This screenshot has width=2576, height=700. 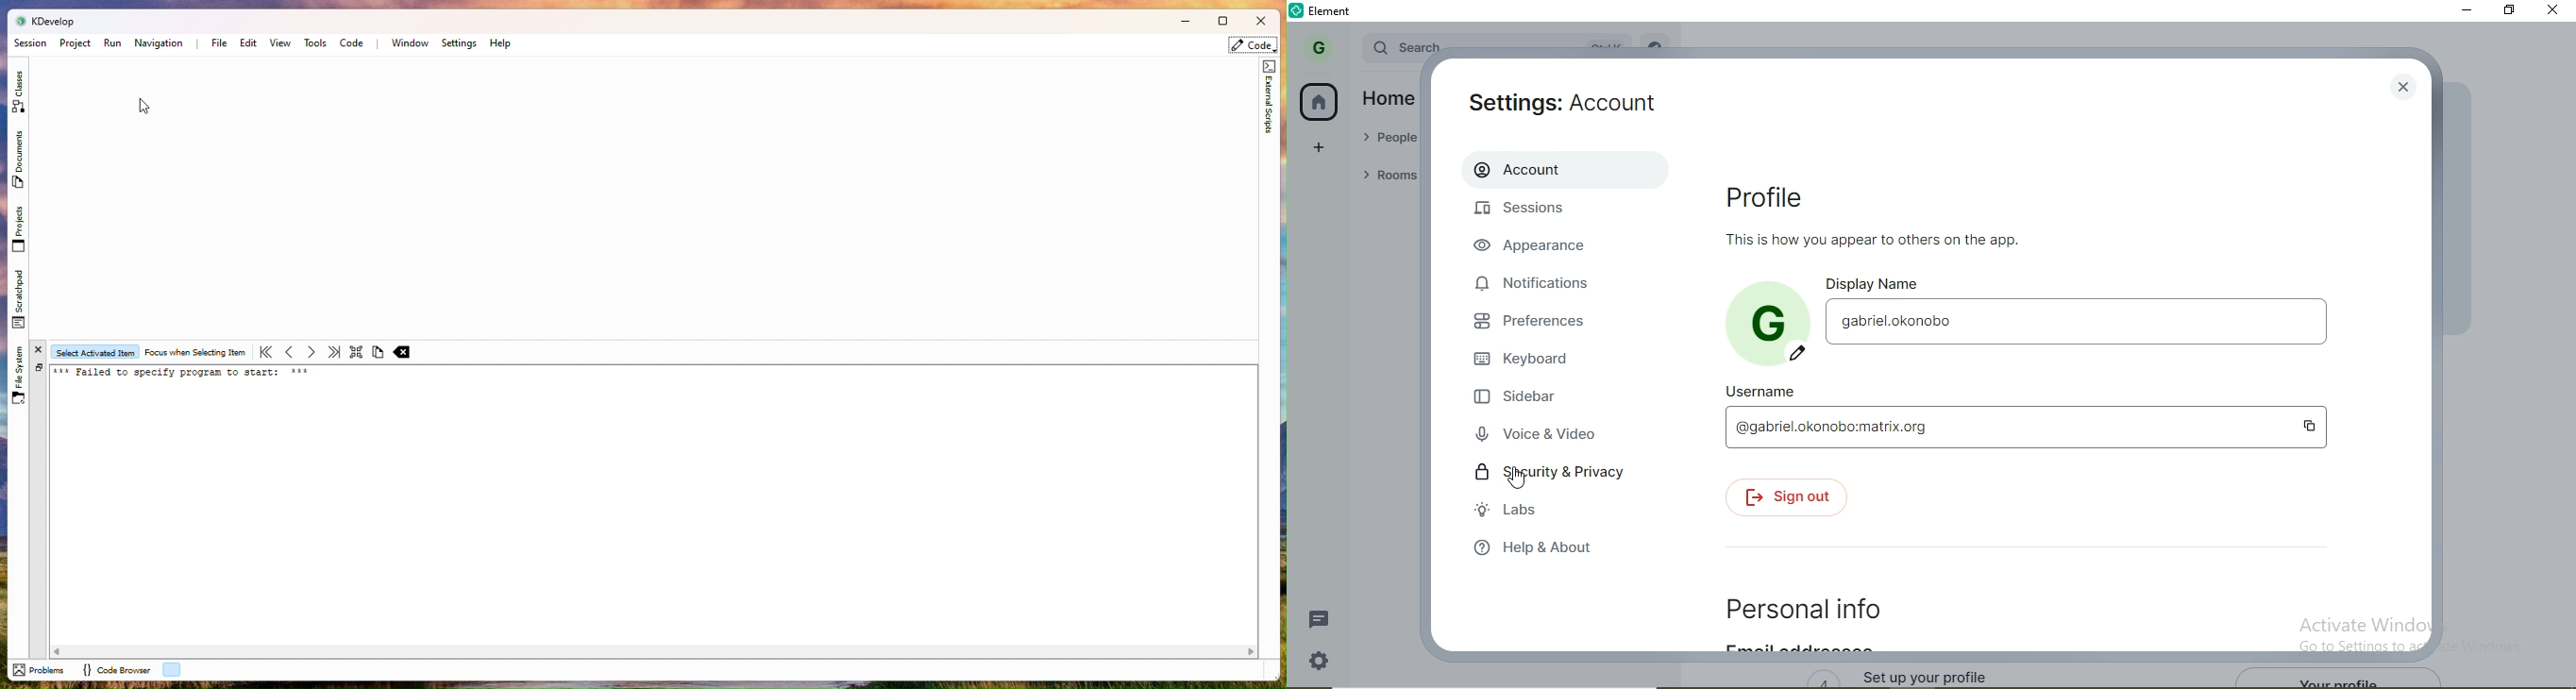 What do you see at coordinates (2342, 680) in the screenshot?
I see `your profile` at bounding box center [2342, 680].